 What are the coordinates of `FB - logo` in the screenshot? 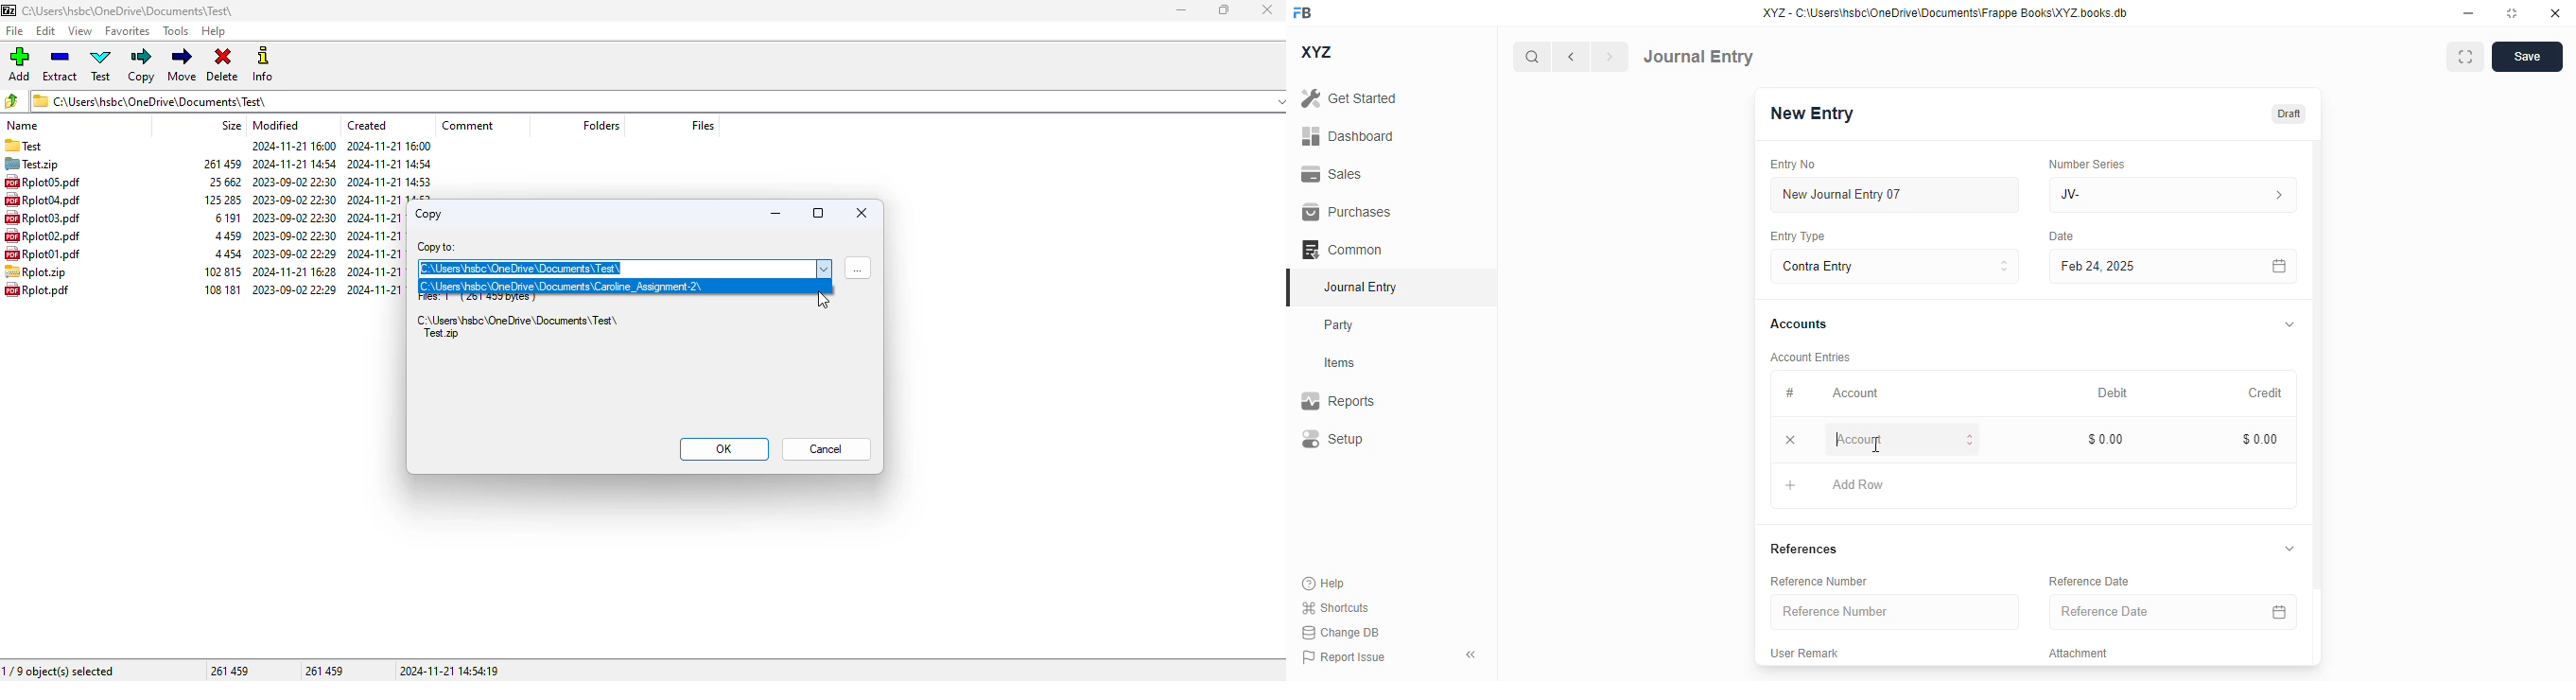 It's located at (1302, 12).